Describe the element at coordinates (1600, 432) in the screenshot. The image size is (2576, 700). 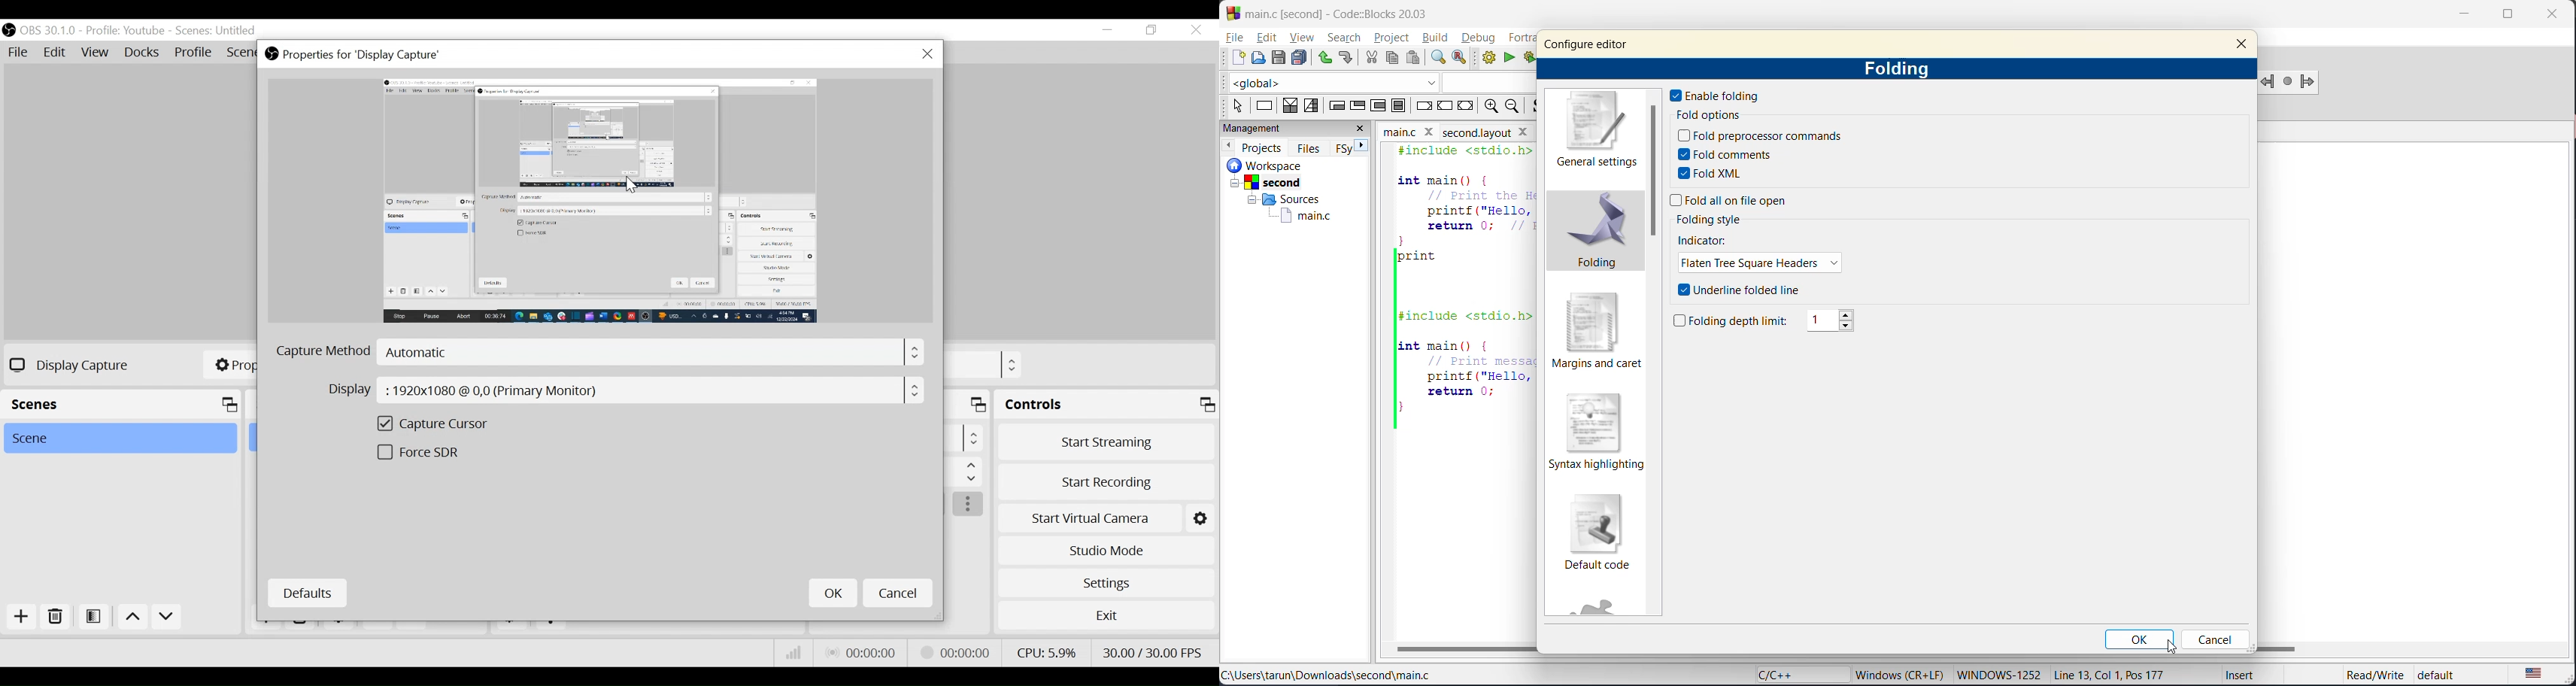
I see `syntax highlighting` at that location.